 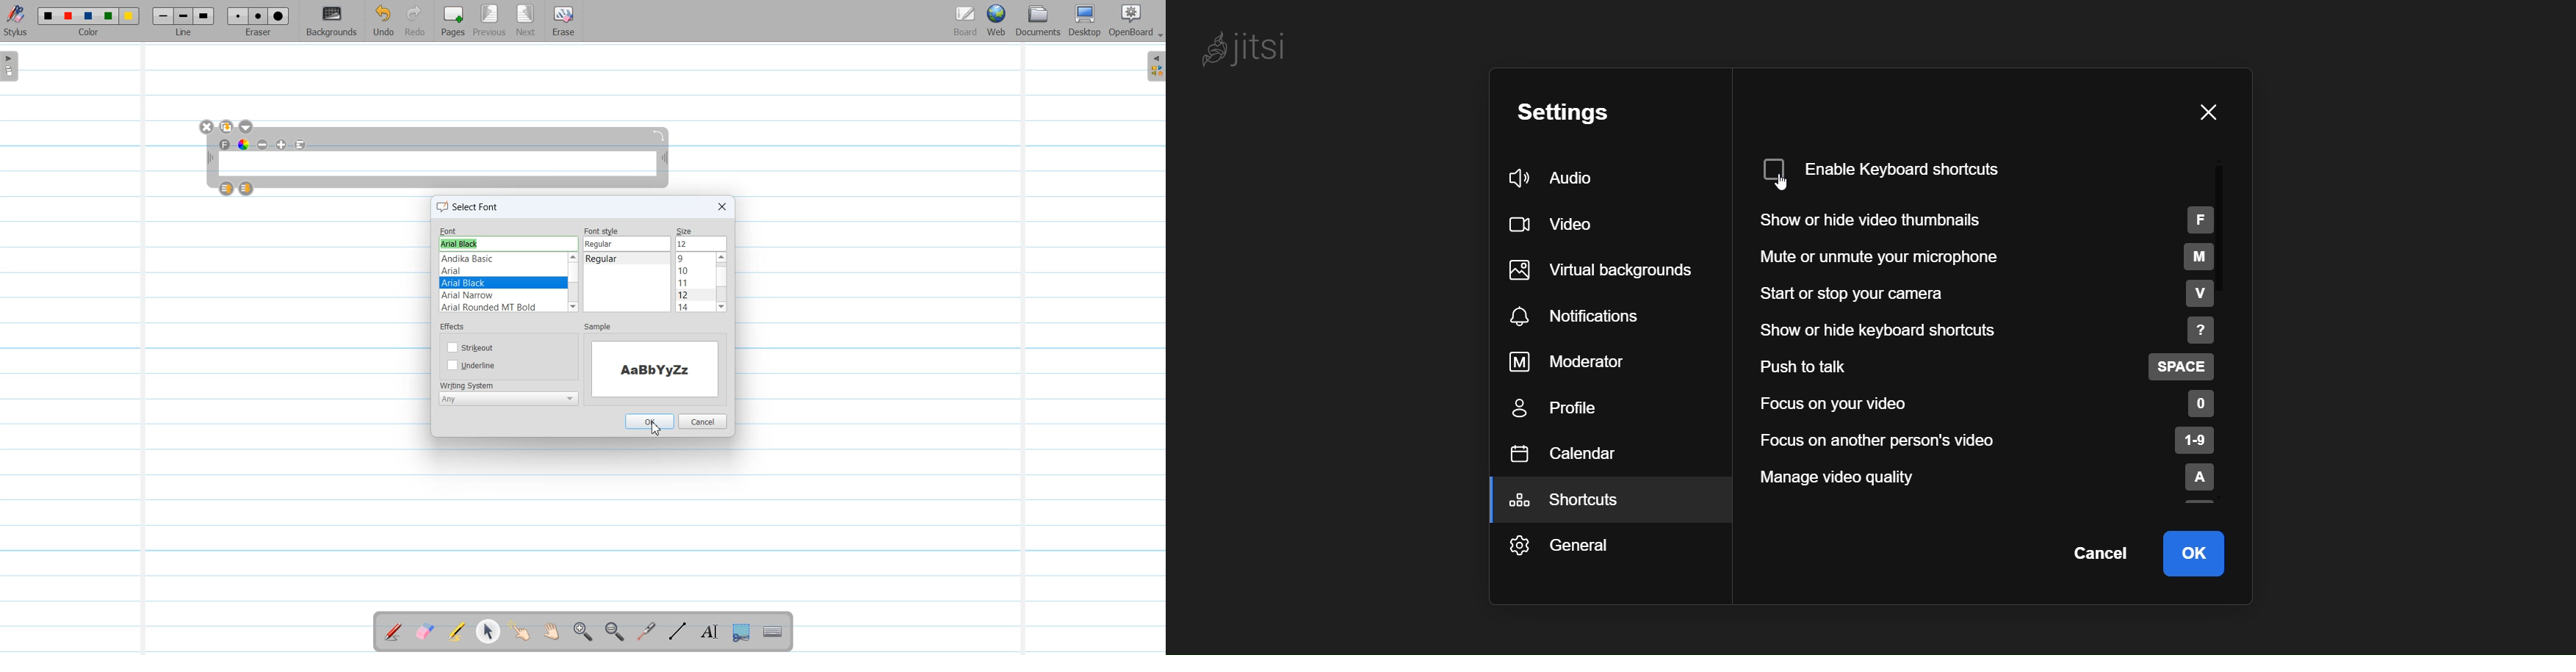 I want to click on Duplicate text , so click(x=227, y=127).